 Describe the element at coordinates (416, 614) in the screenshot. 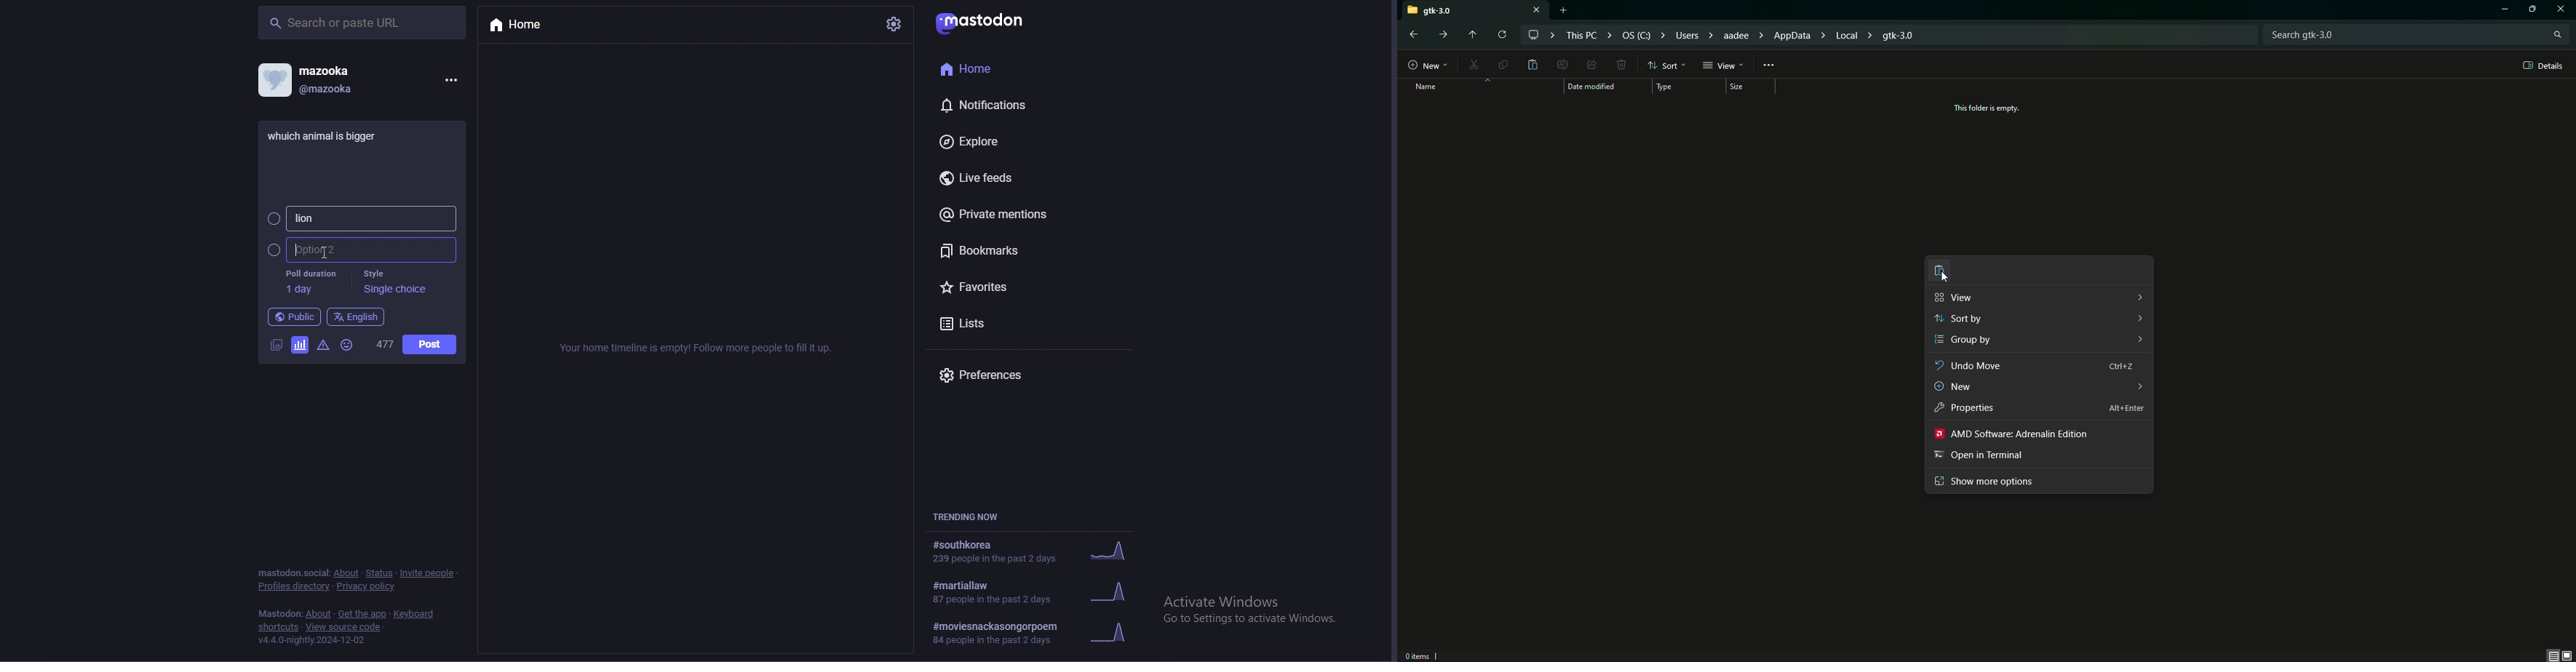

I see `keyboard` at that location.